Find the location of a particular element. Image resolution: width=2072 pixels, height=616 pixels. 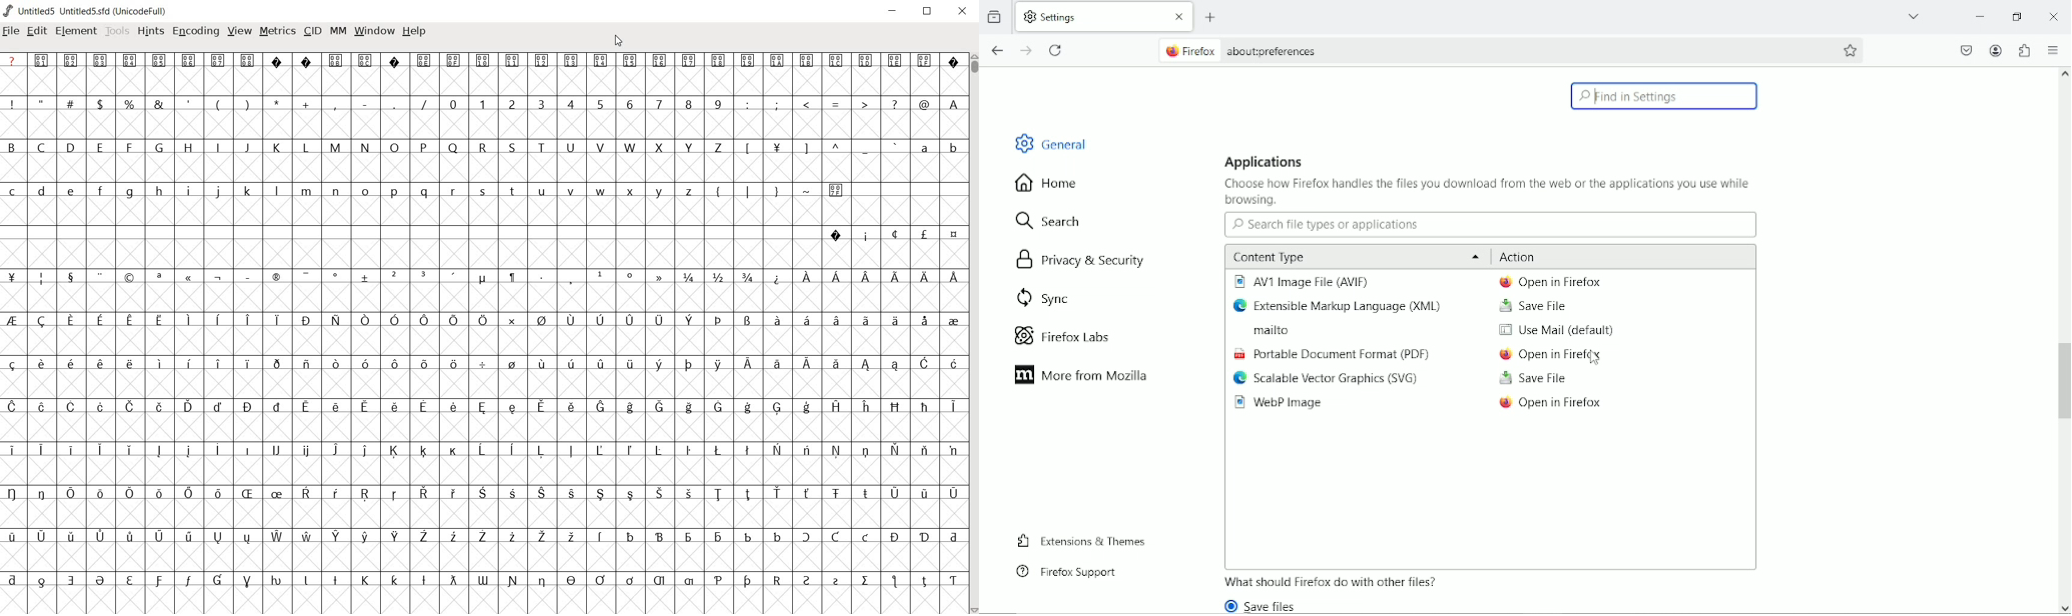

Symbol is located at coordinates (159, 494).